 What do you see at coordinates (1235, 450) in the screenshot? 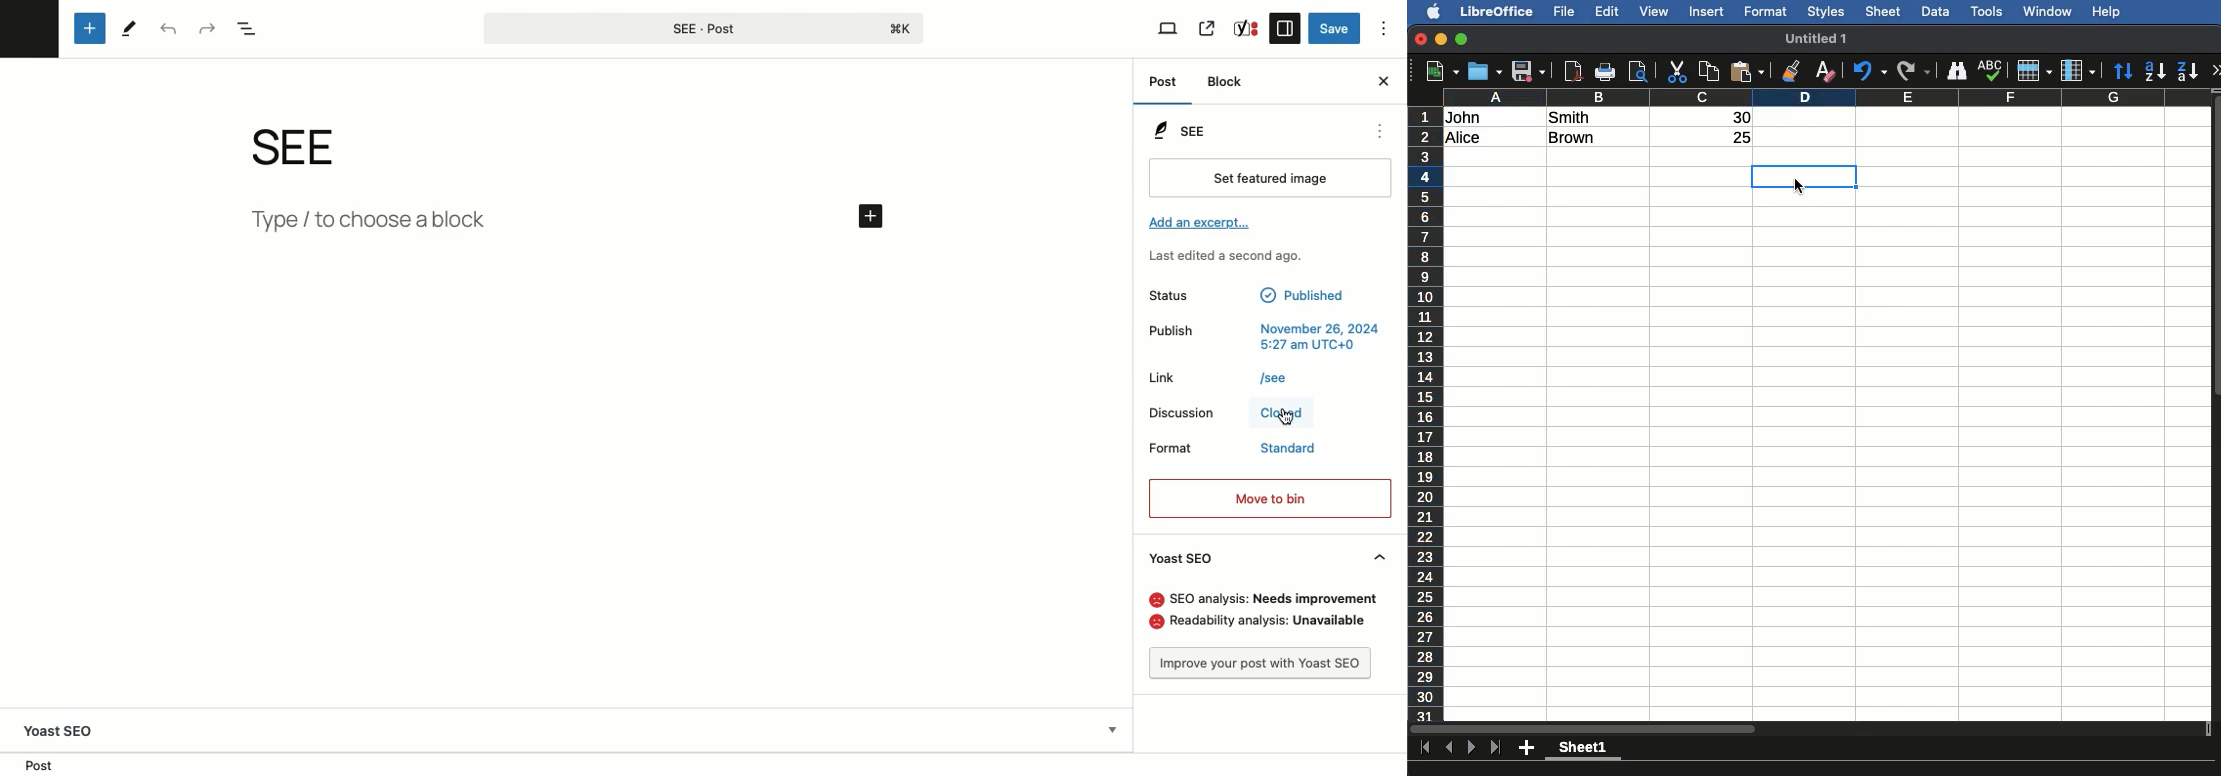
I see `Format standard` at bounding box center [1235, 450].